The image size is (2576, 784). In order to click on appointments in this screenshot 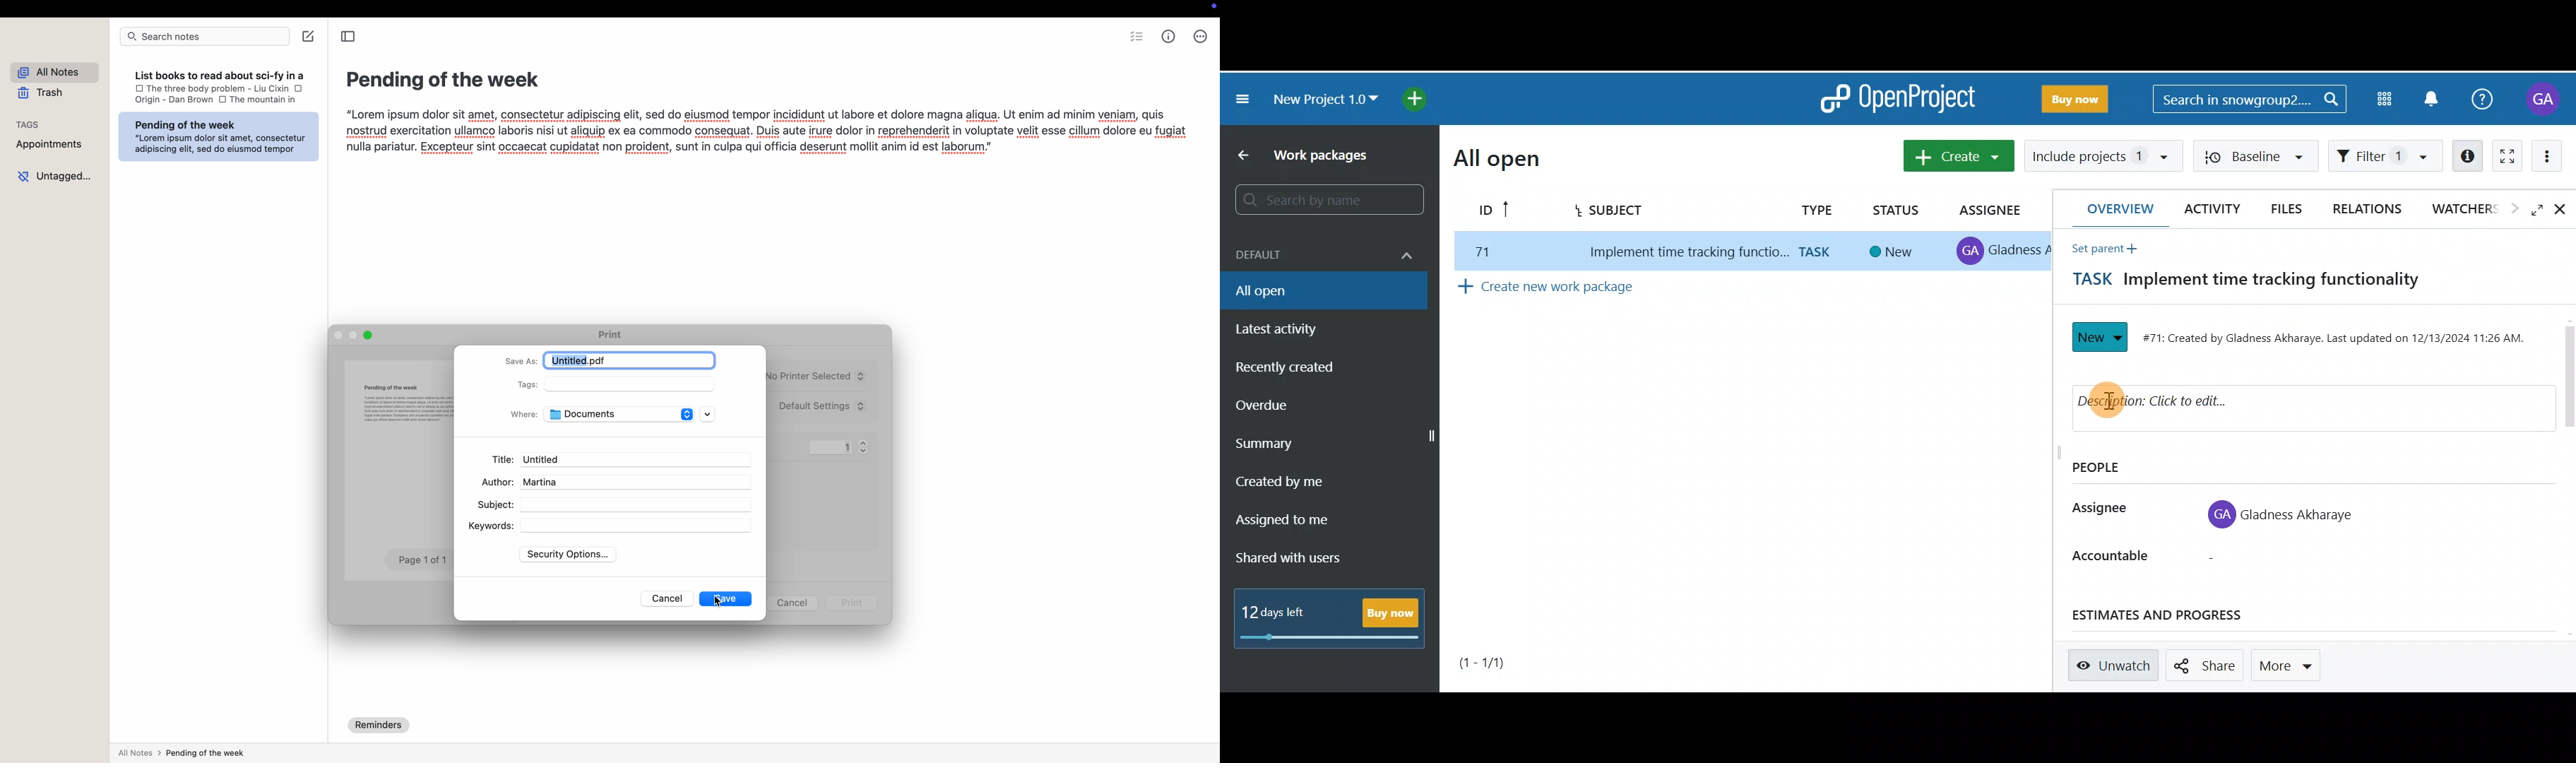, I will do `click(50, 149)`.